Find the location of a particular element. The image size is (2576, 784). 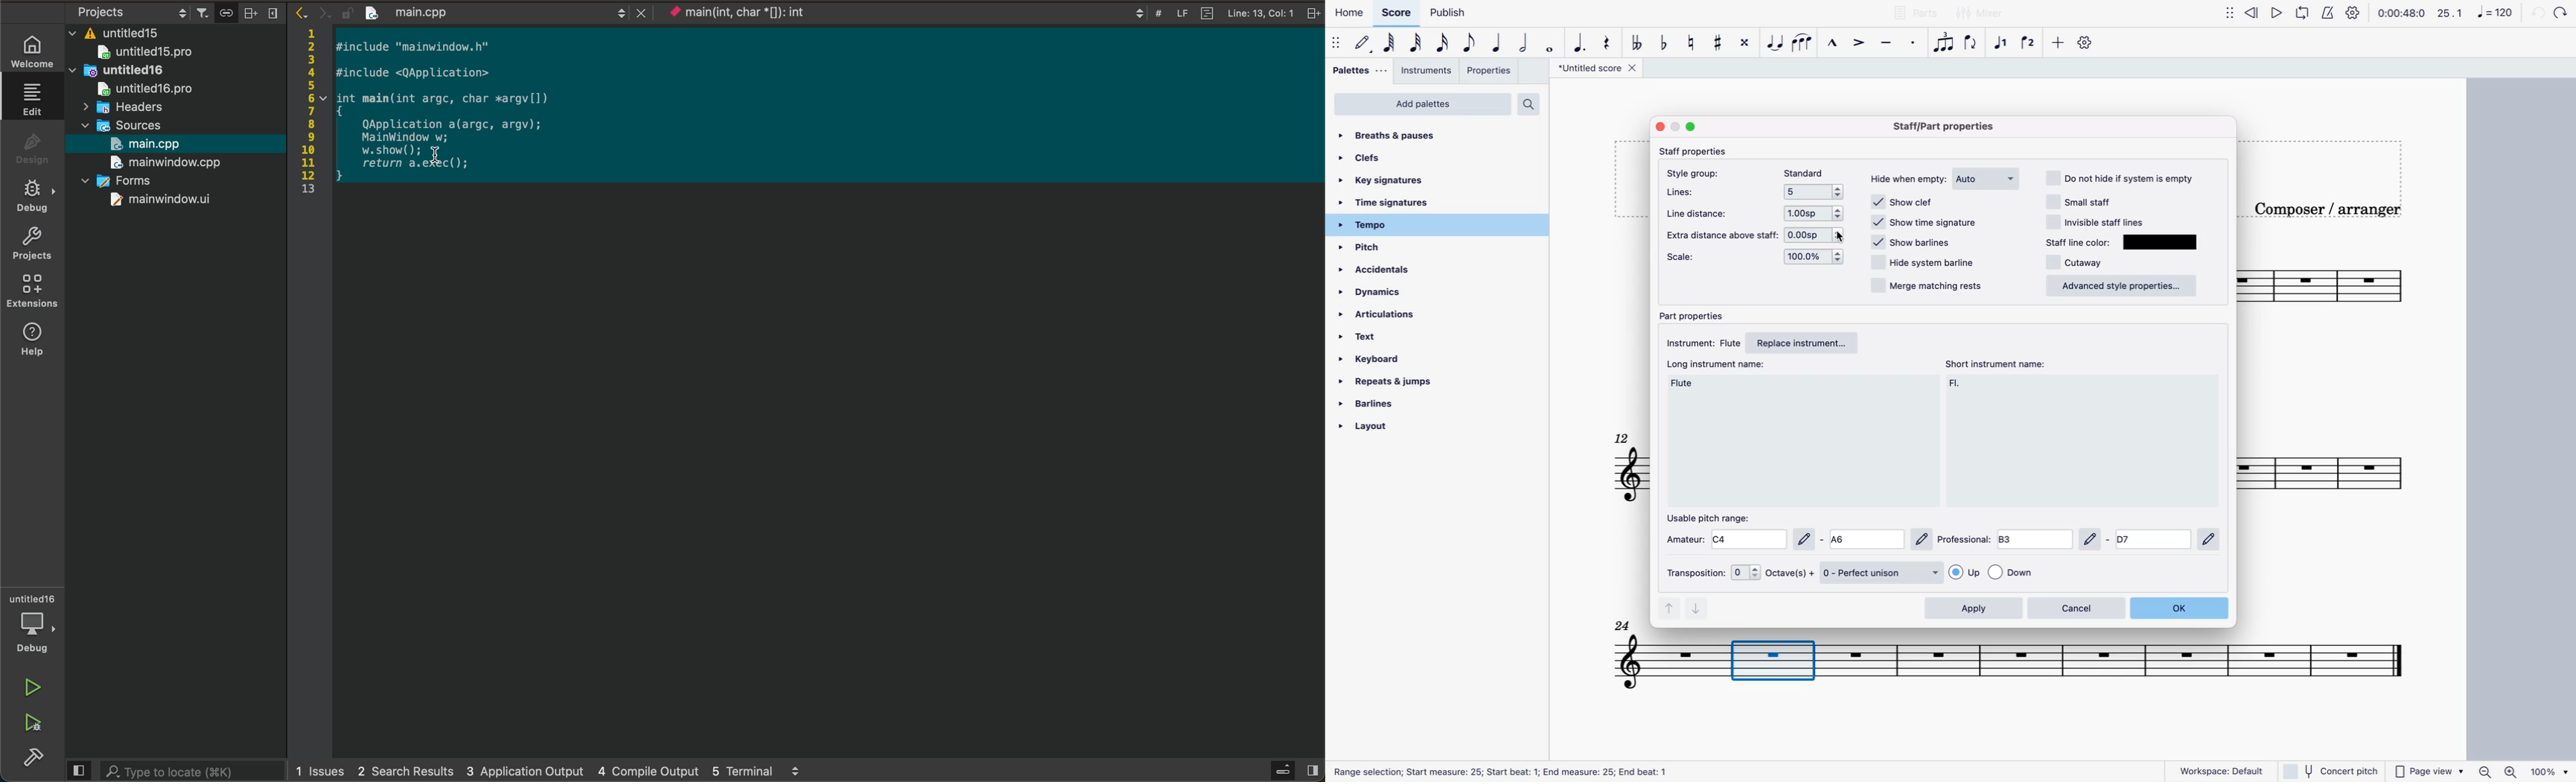

eighth note is located at coordinates (1470, 42).